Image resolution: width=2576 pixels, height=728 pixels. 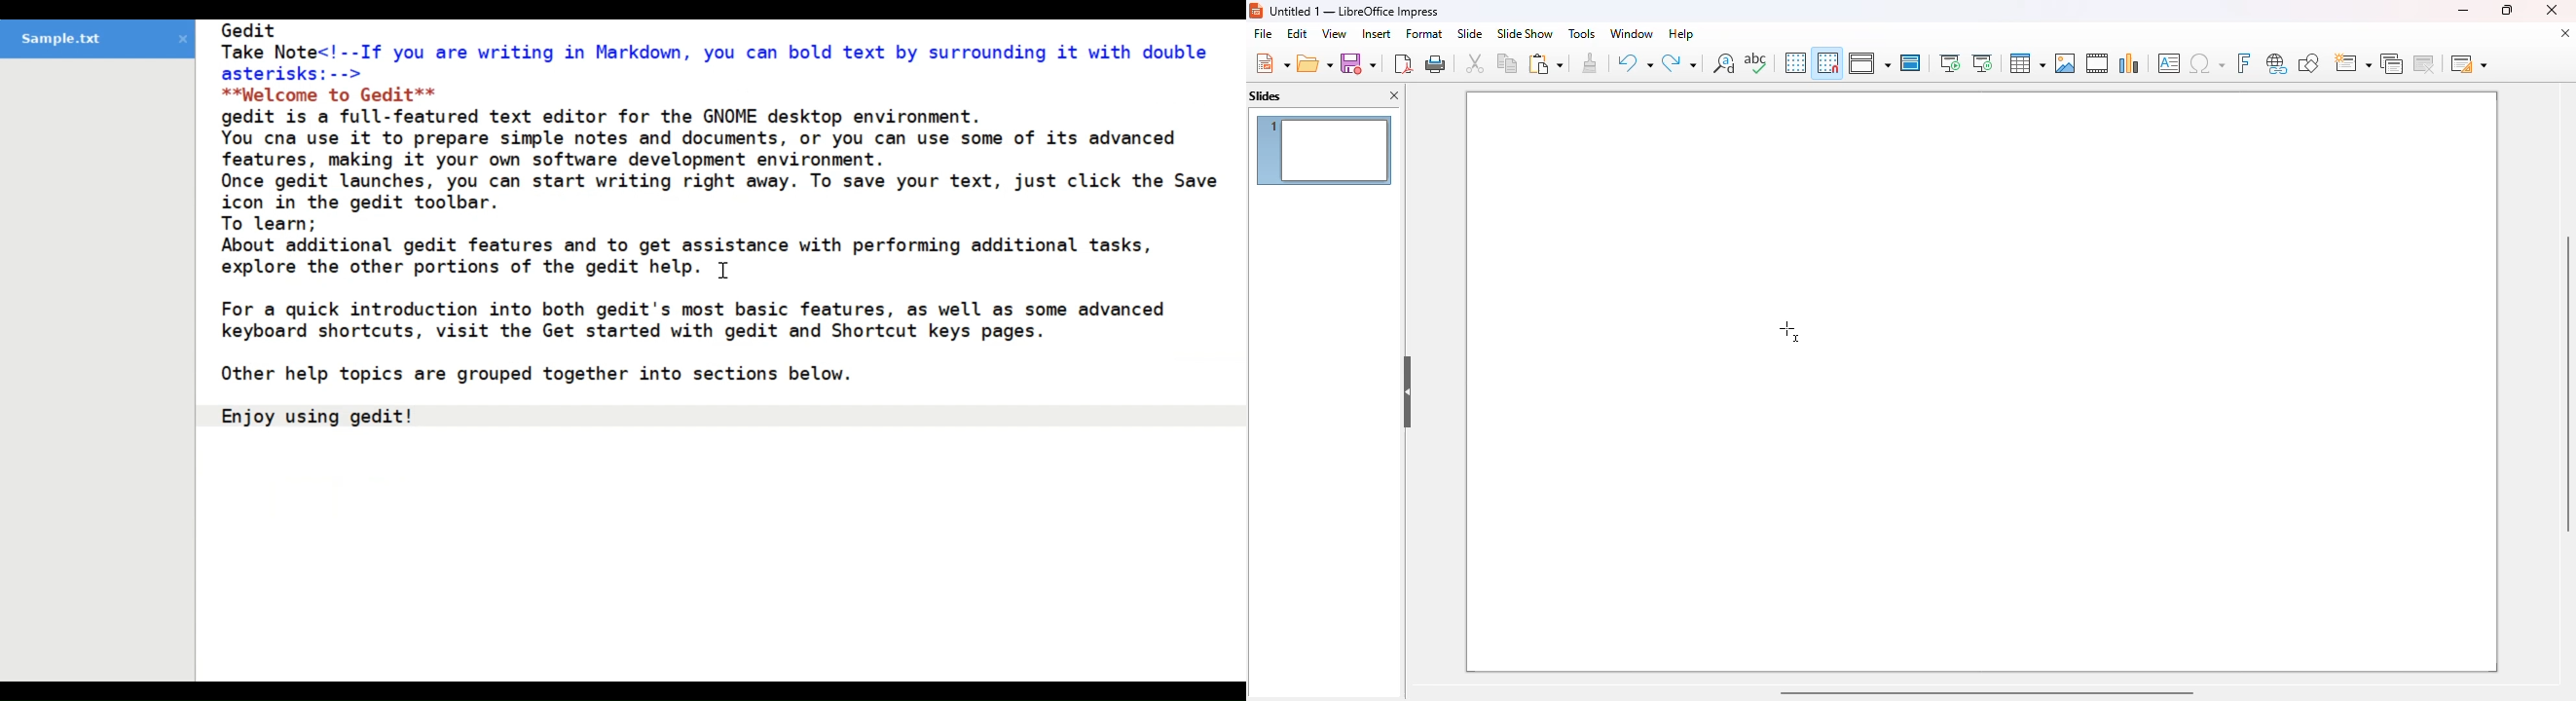 What do you see at coordinates (2065, 63) in the screenshot?
I see `insert image` at bounding box center [2065, 63].